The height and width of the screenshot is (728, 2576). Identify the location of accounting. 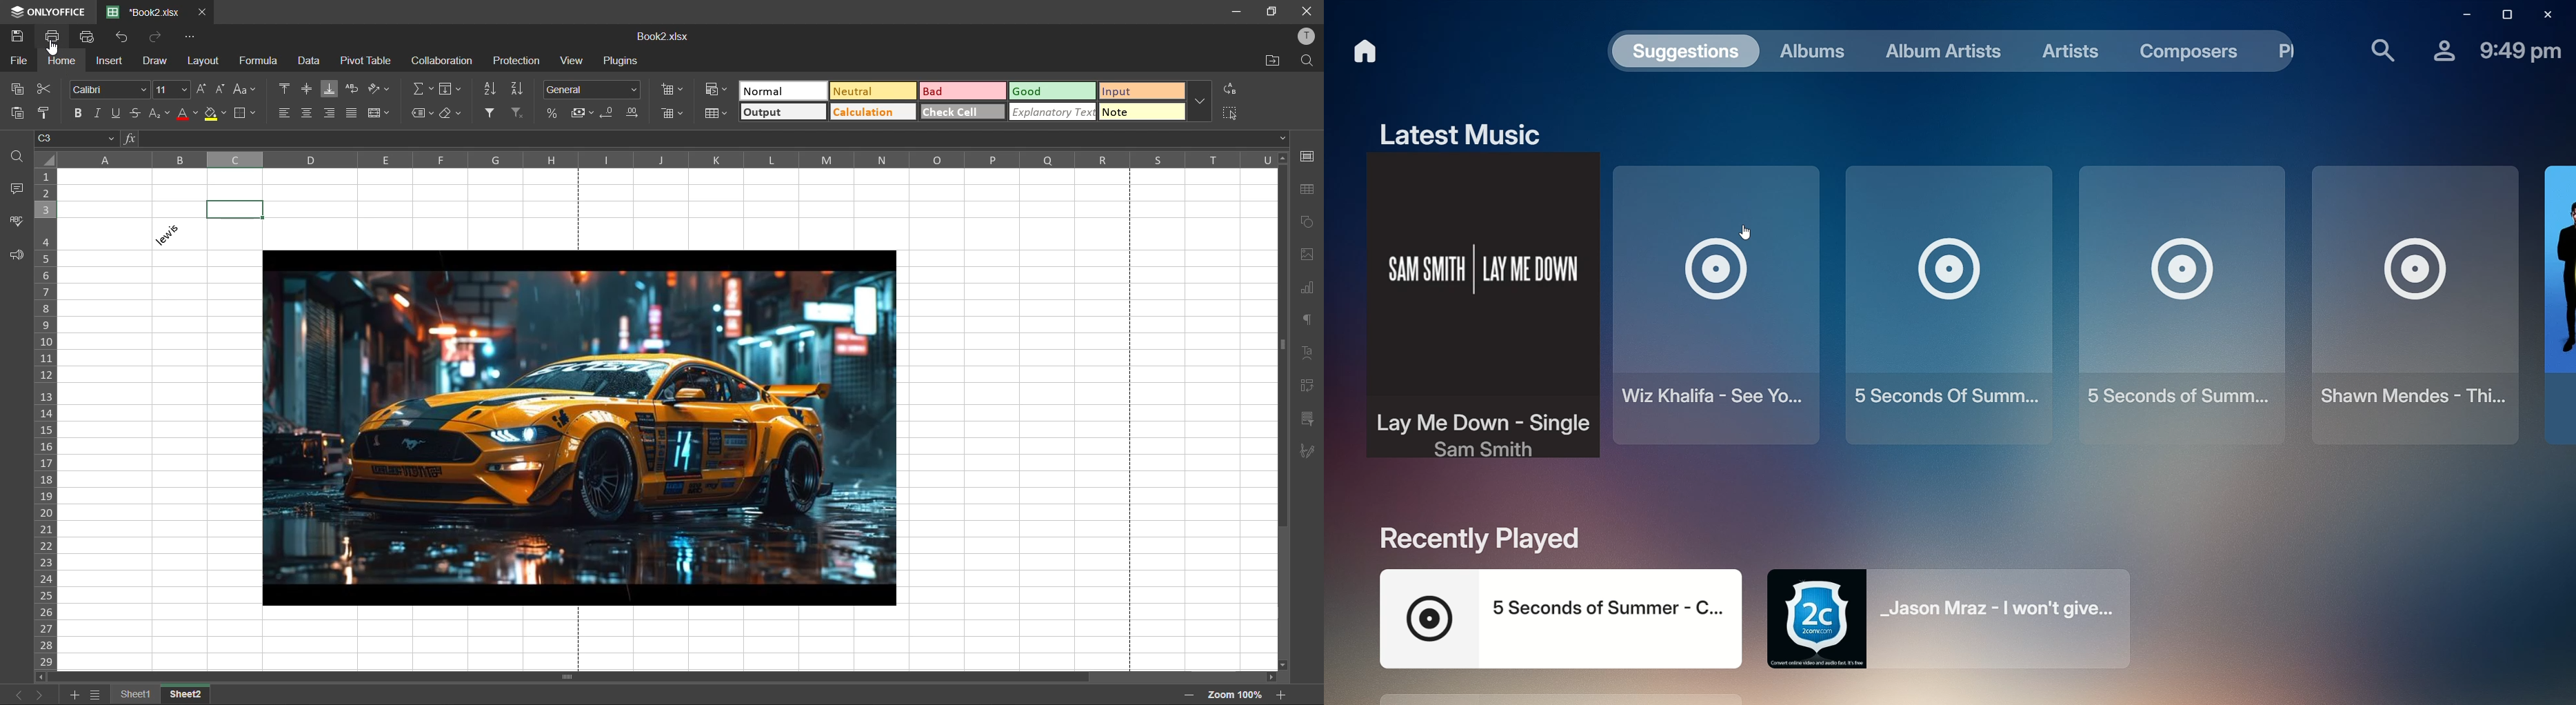
(583, 114).